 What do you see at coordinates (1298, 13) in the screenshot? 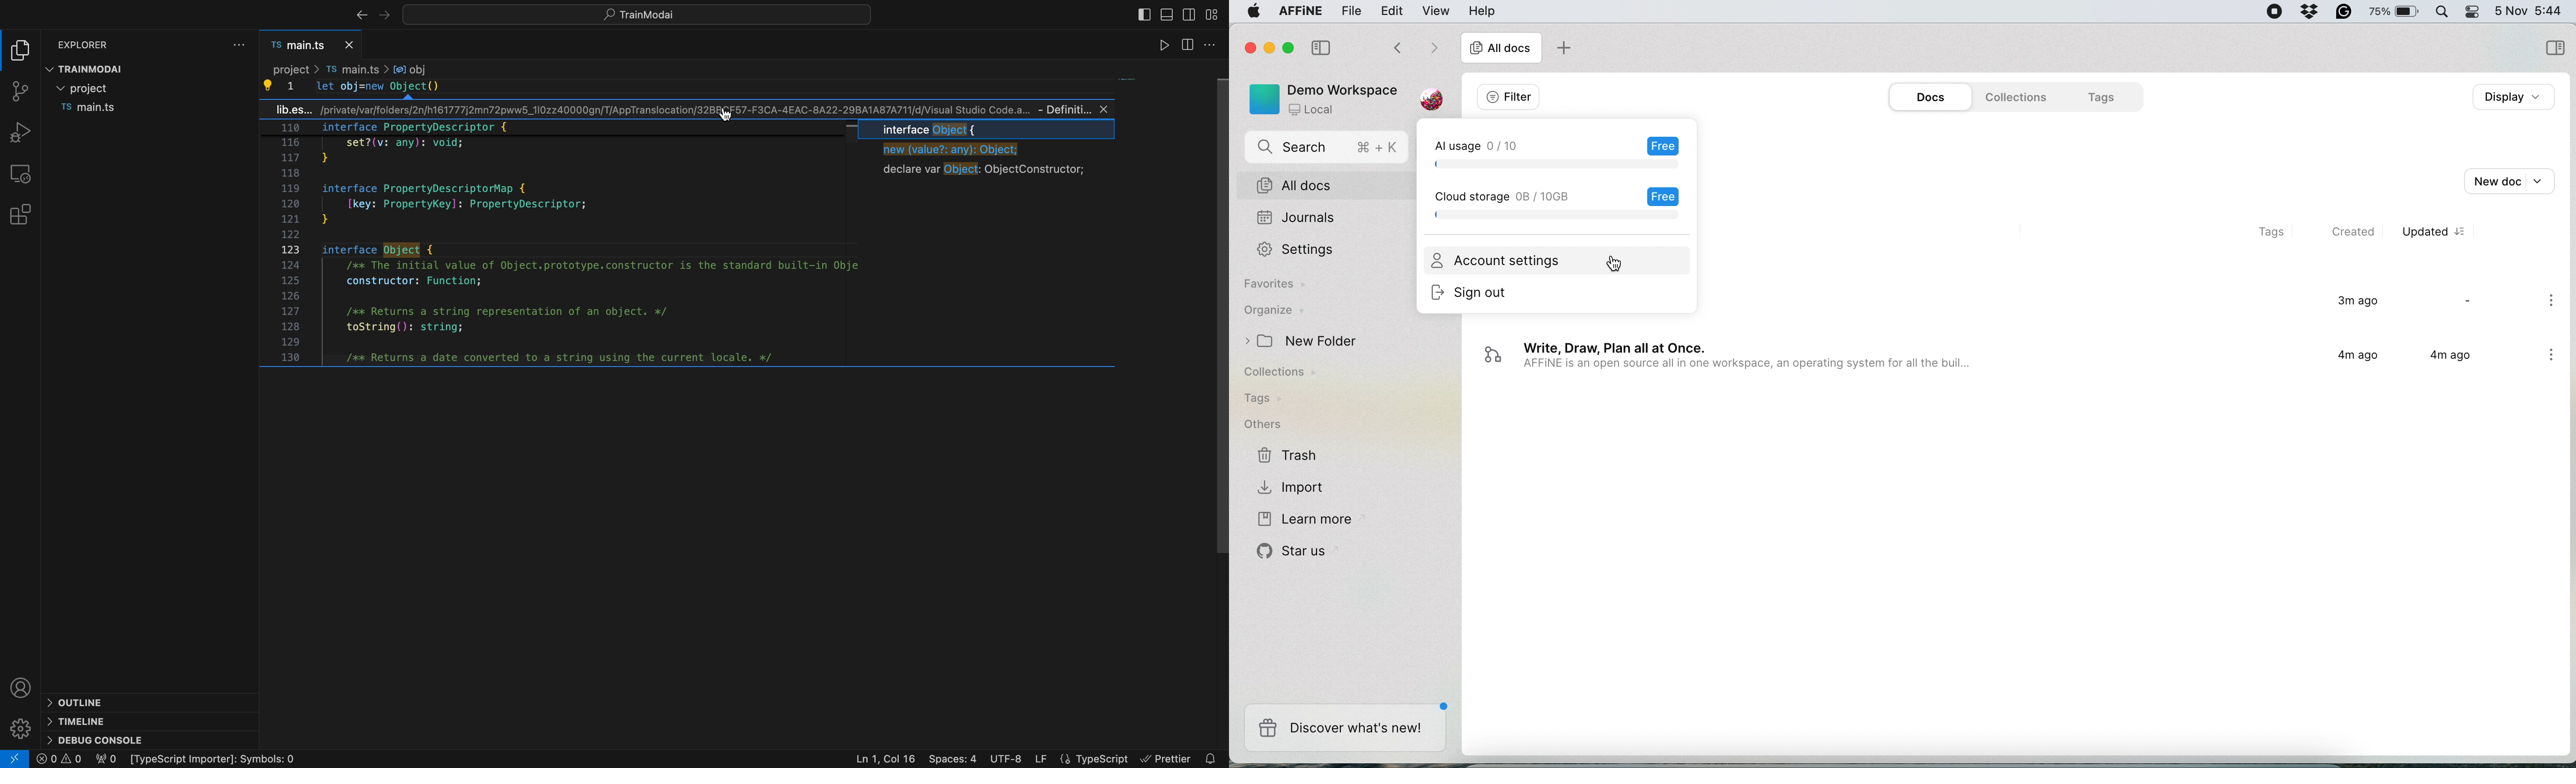
I see `affine` at bounding box center [1298, 13].